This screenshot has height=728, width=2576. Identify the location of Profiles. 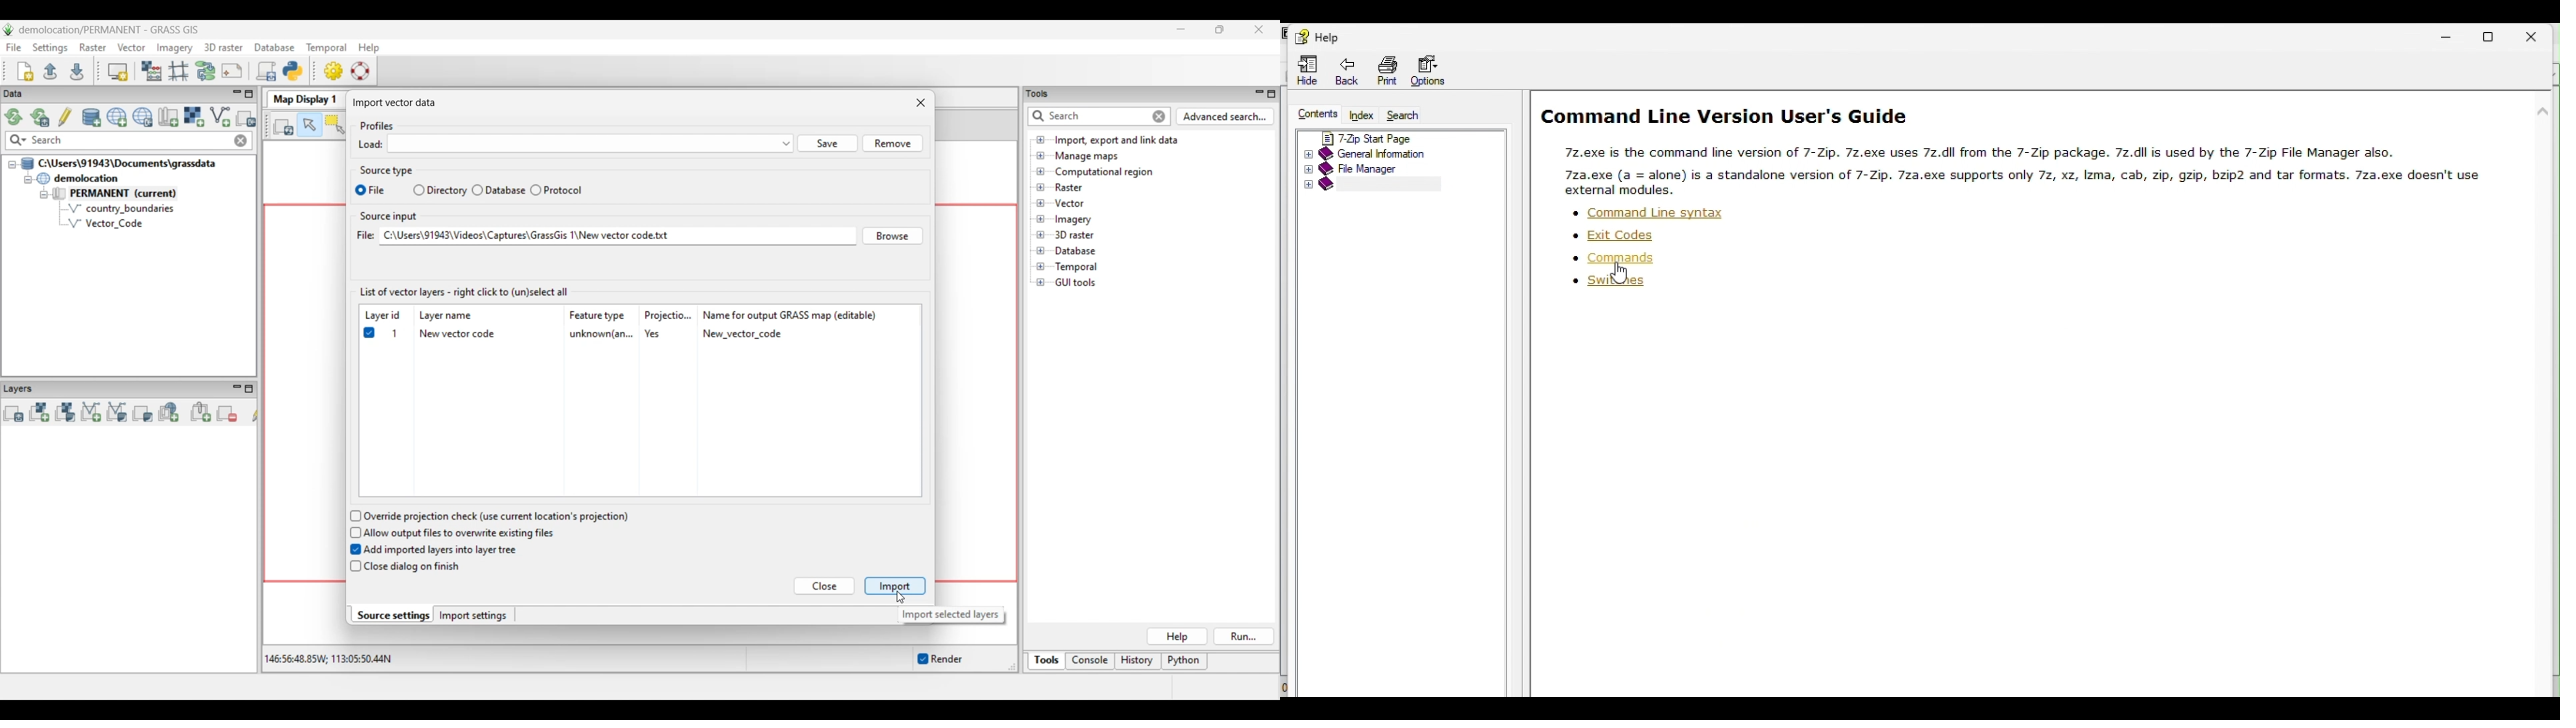
(378, 125).